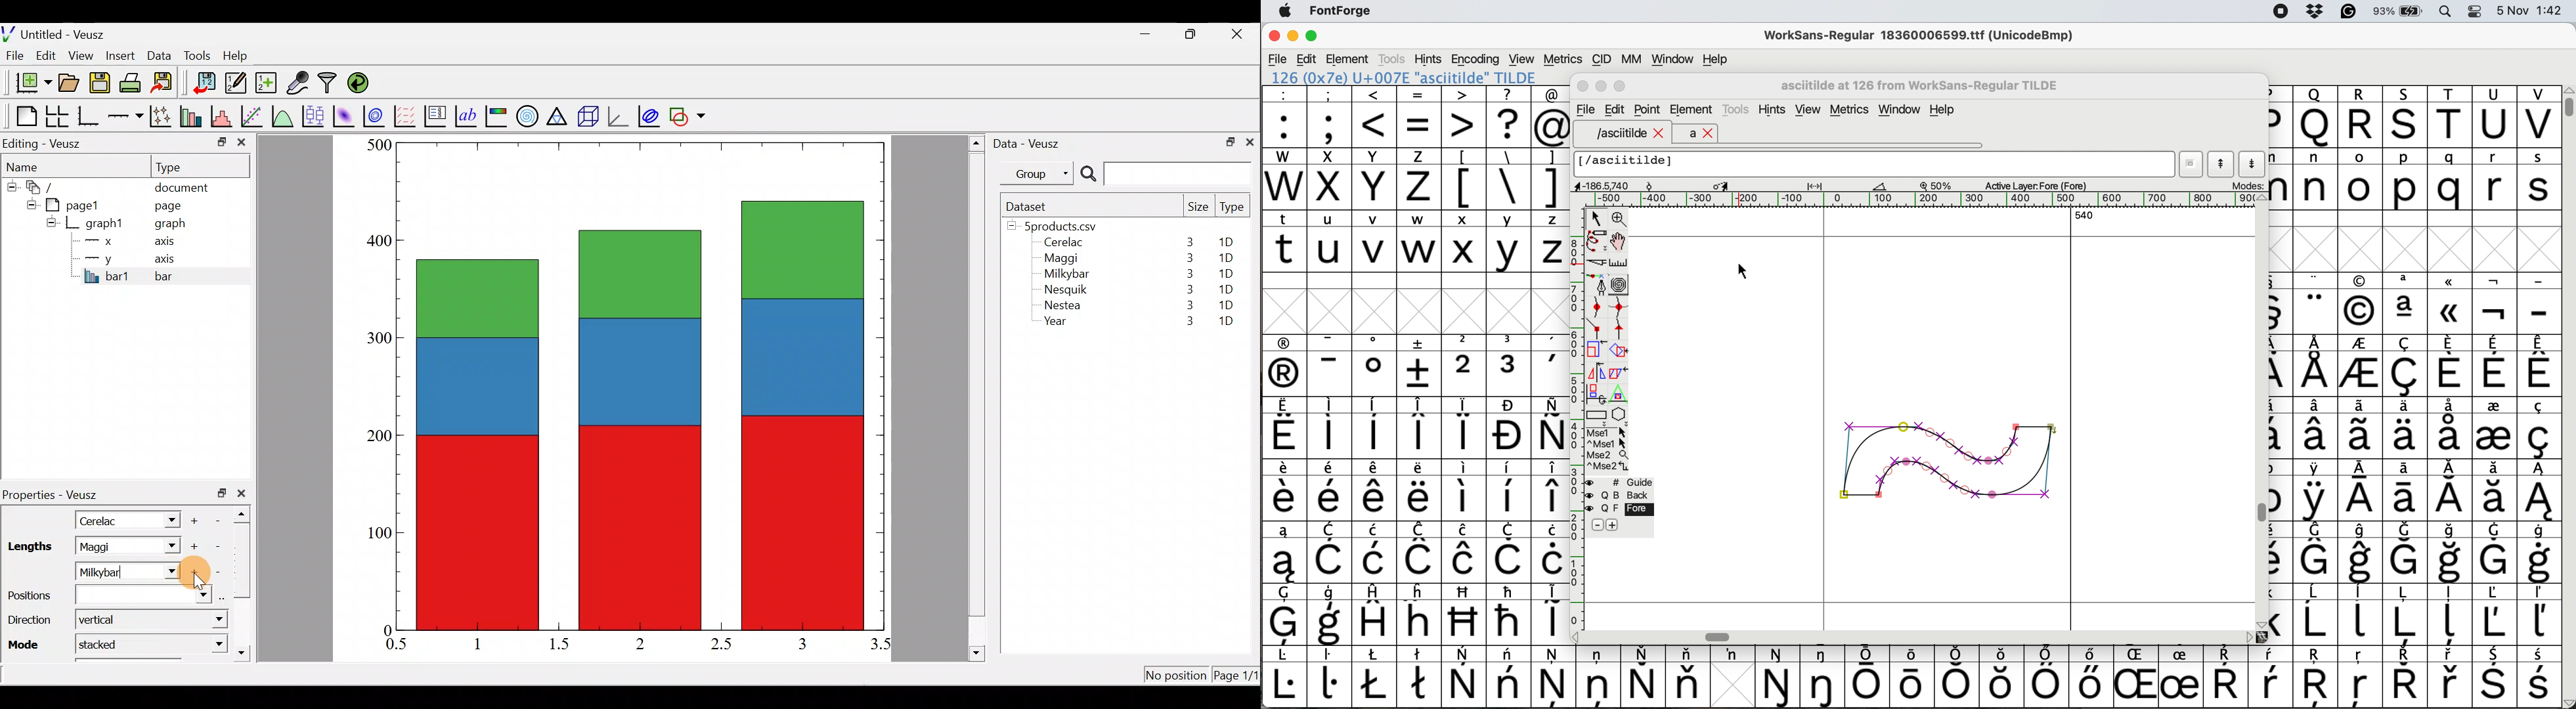 The image size is (2576, 728). Describe the element at coordinates (104, 619) in the screenshot. I see `Vertical` at that location.